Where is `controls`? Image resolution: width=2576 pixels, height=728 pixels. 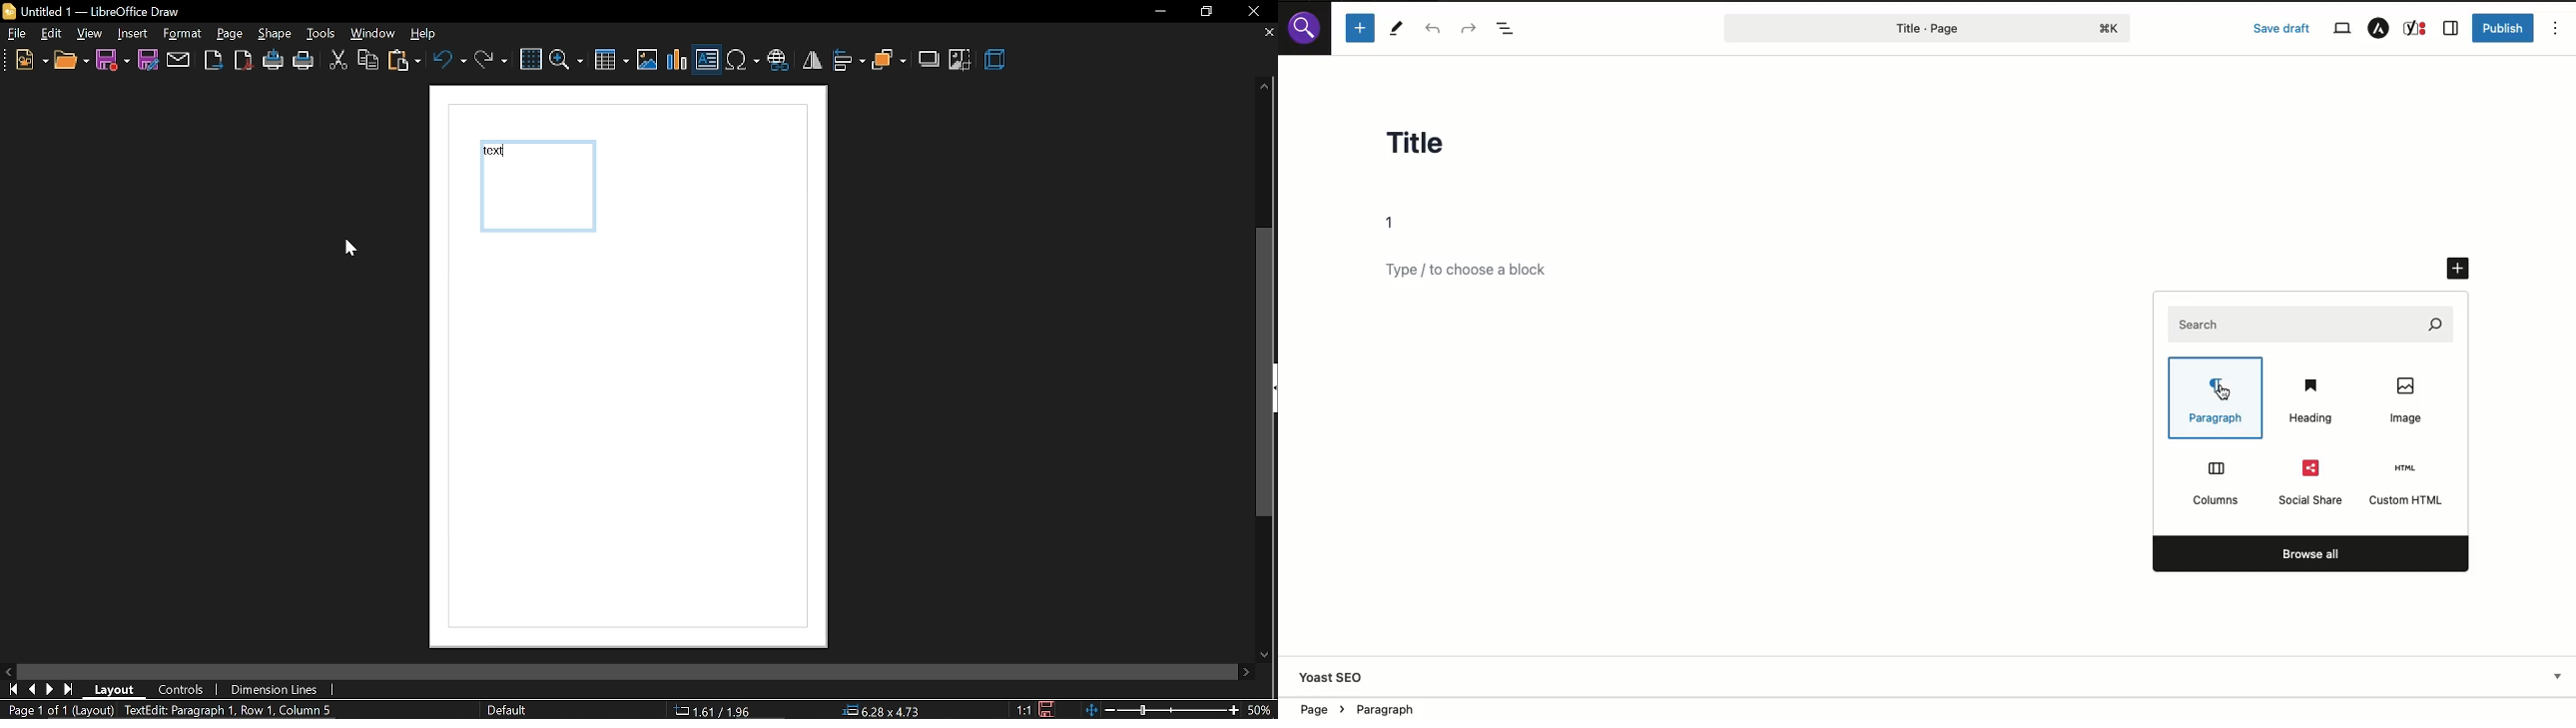 controls is located at coordinates (182, 691).